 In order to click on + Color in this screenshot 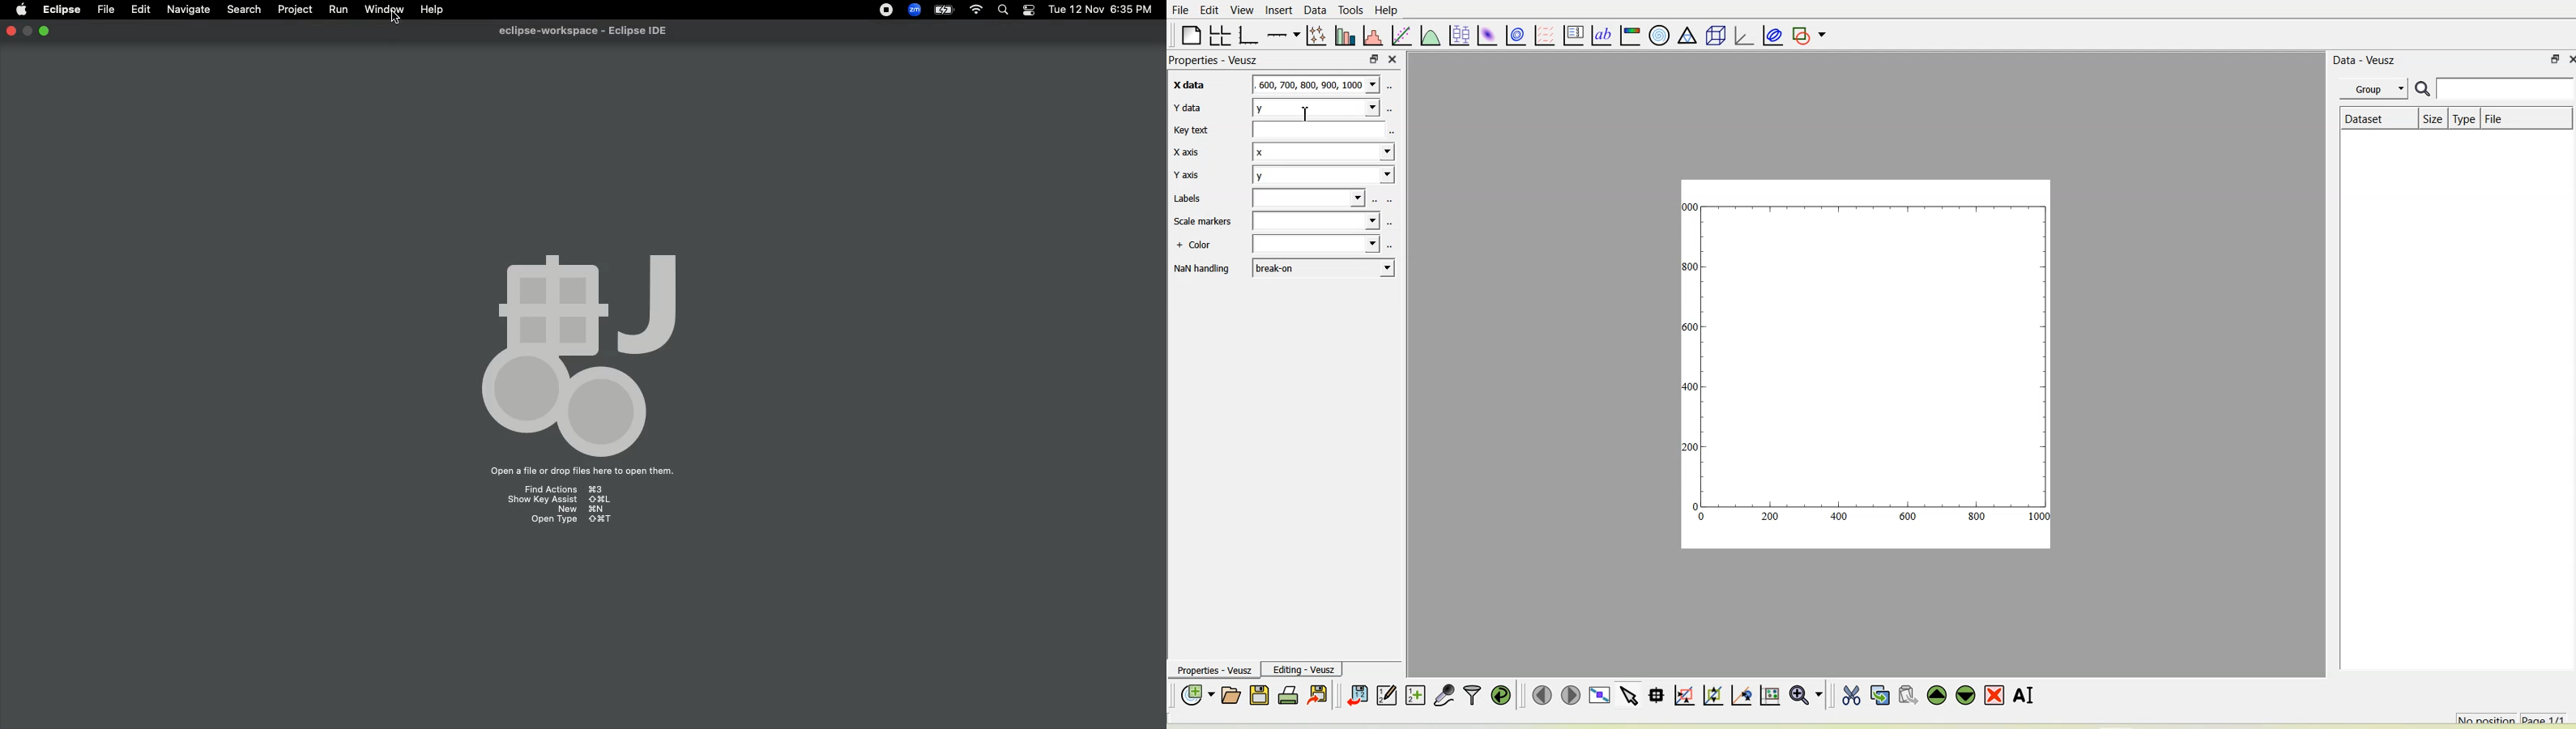, I will do `click(1194, 245)`.